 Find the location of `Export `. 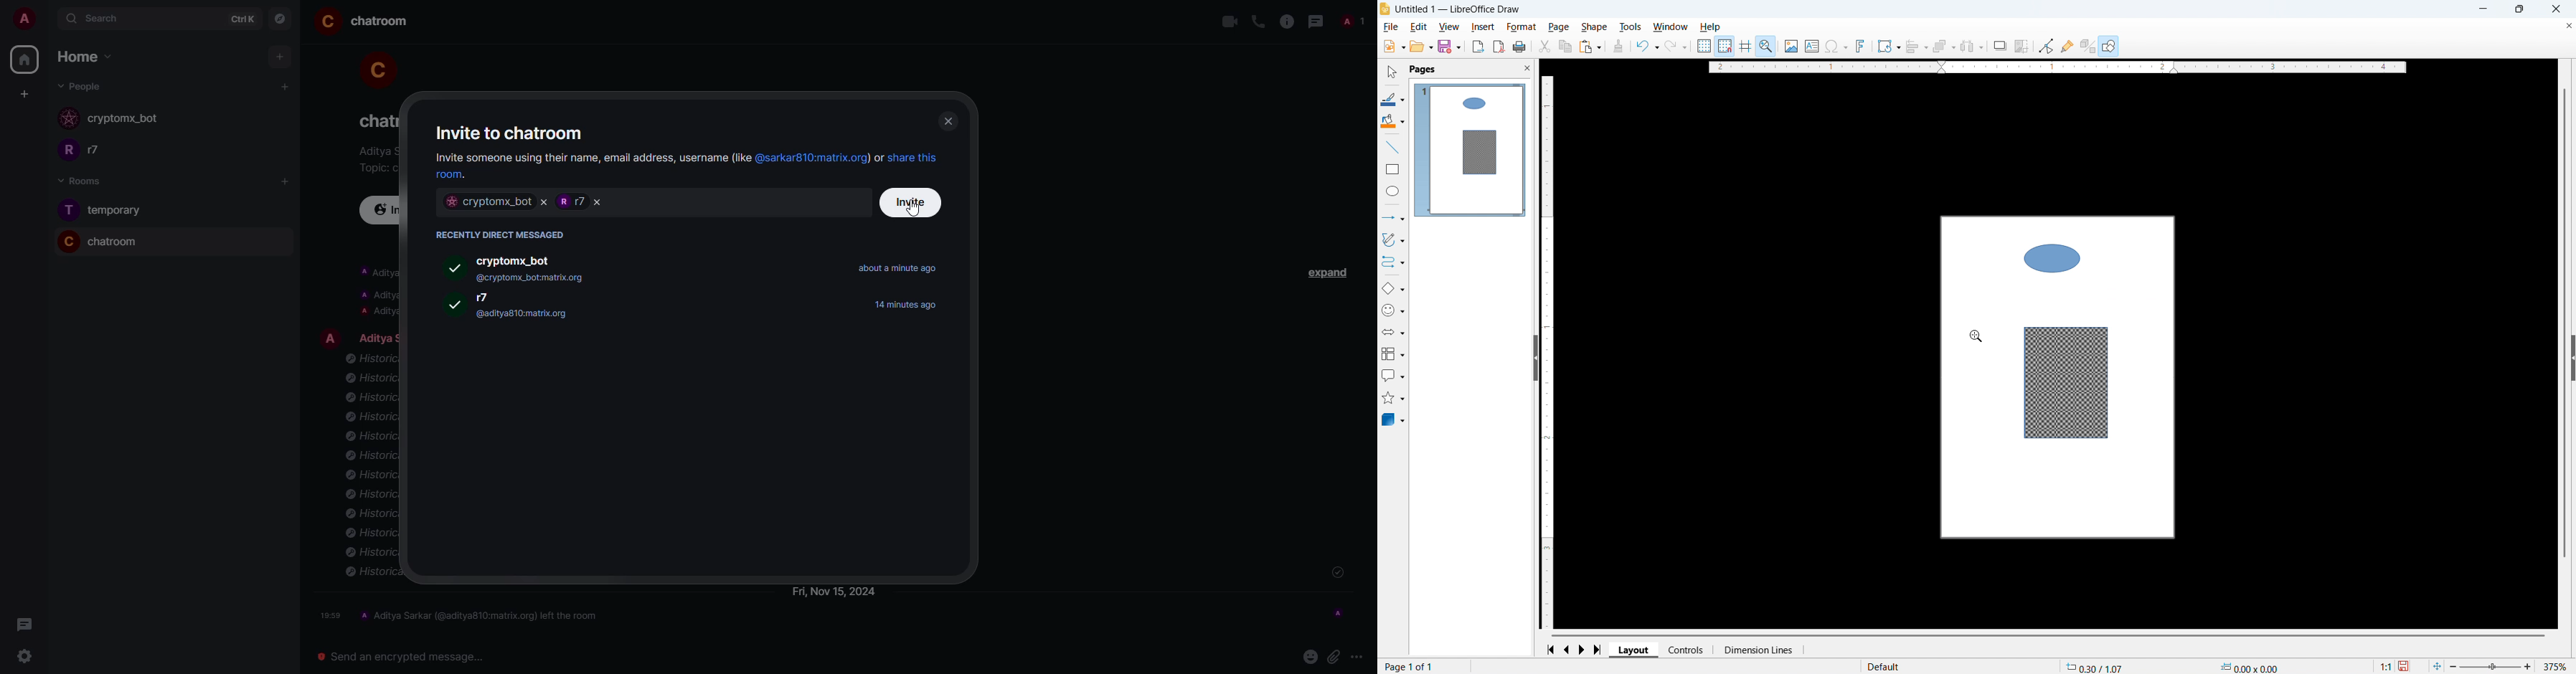

Export  is located at coordinates (1478, 46).